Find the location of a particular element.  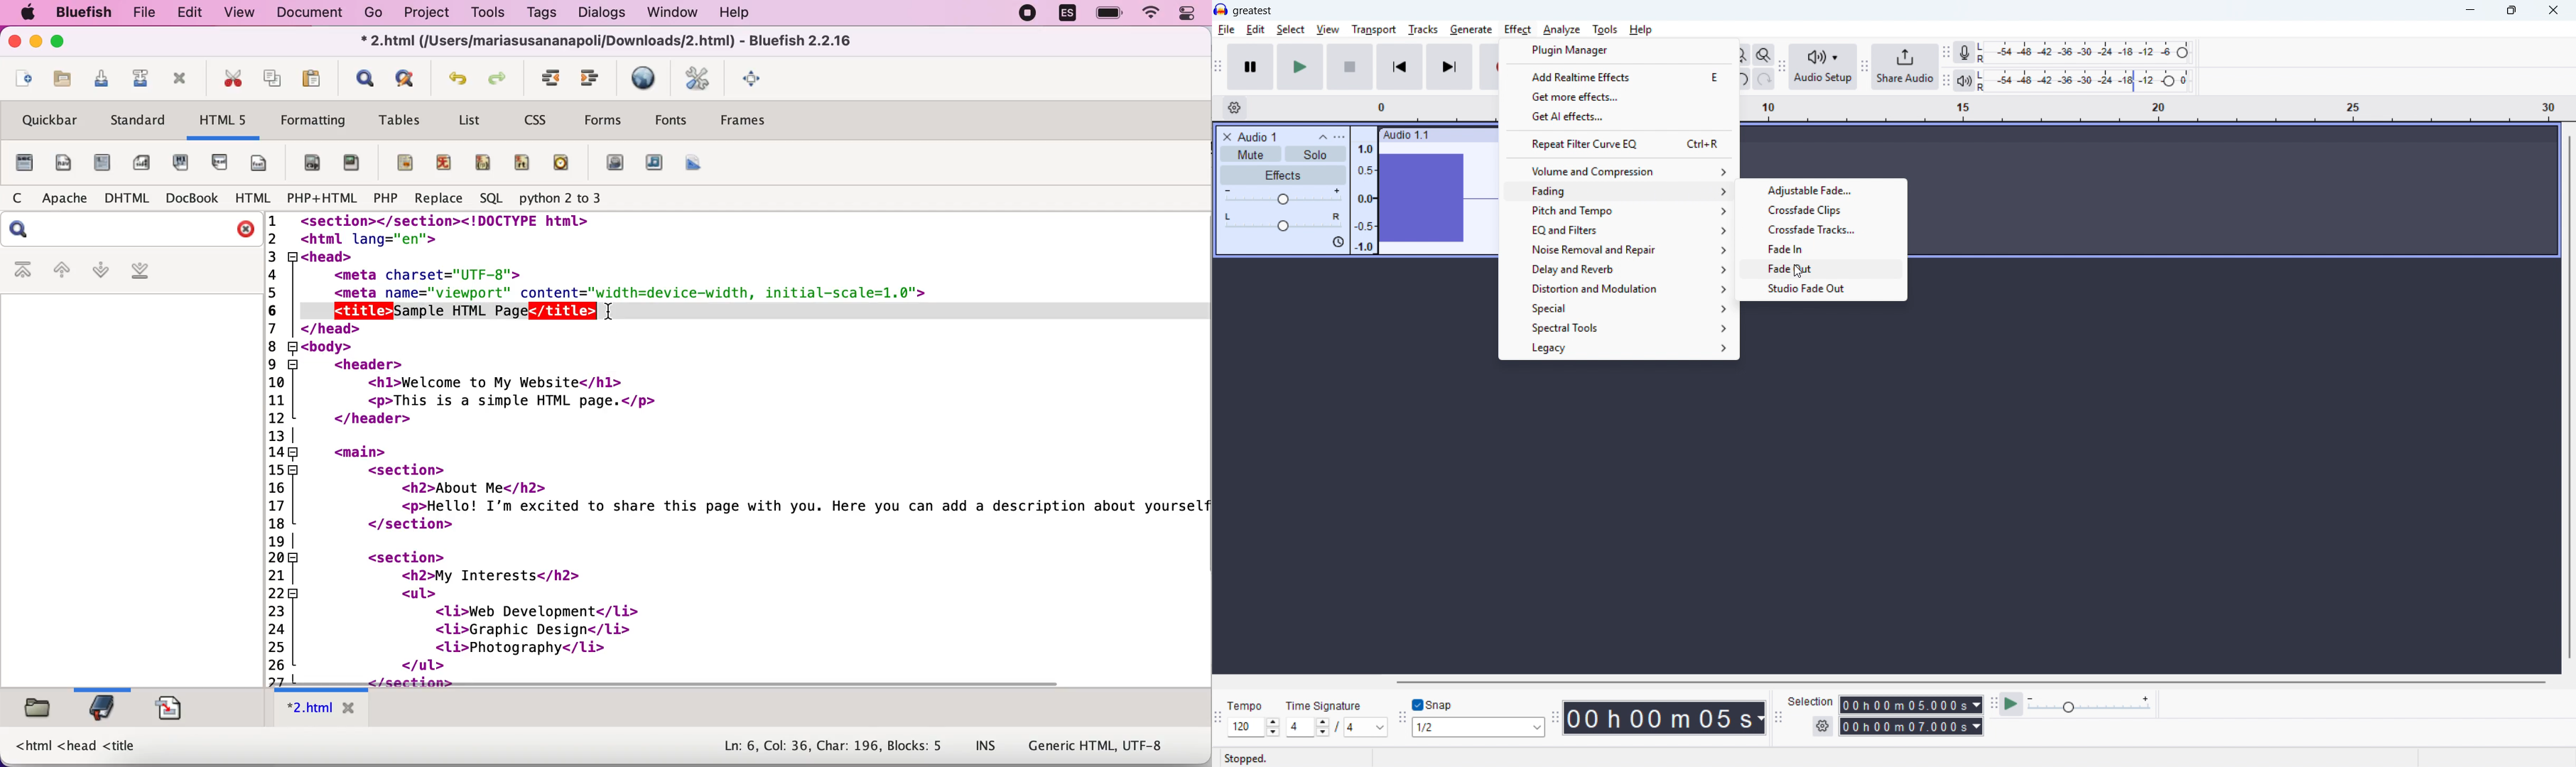

select is located at coordinates (1291, 30).